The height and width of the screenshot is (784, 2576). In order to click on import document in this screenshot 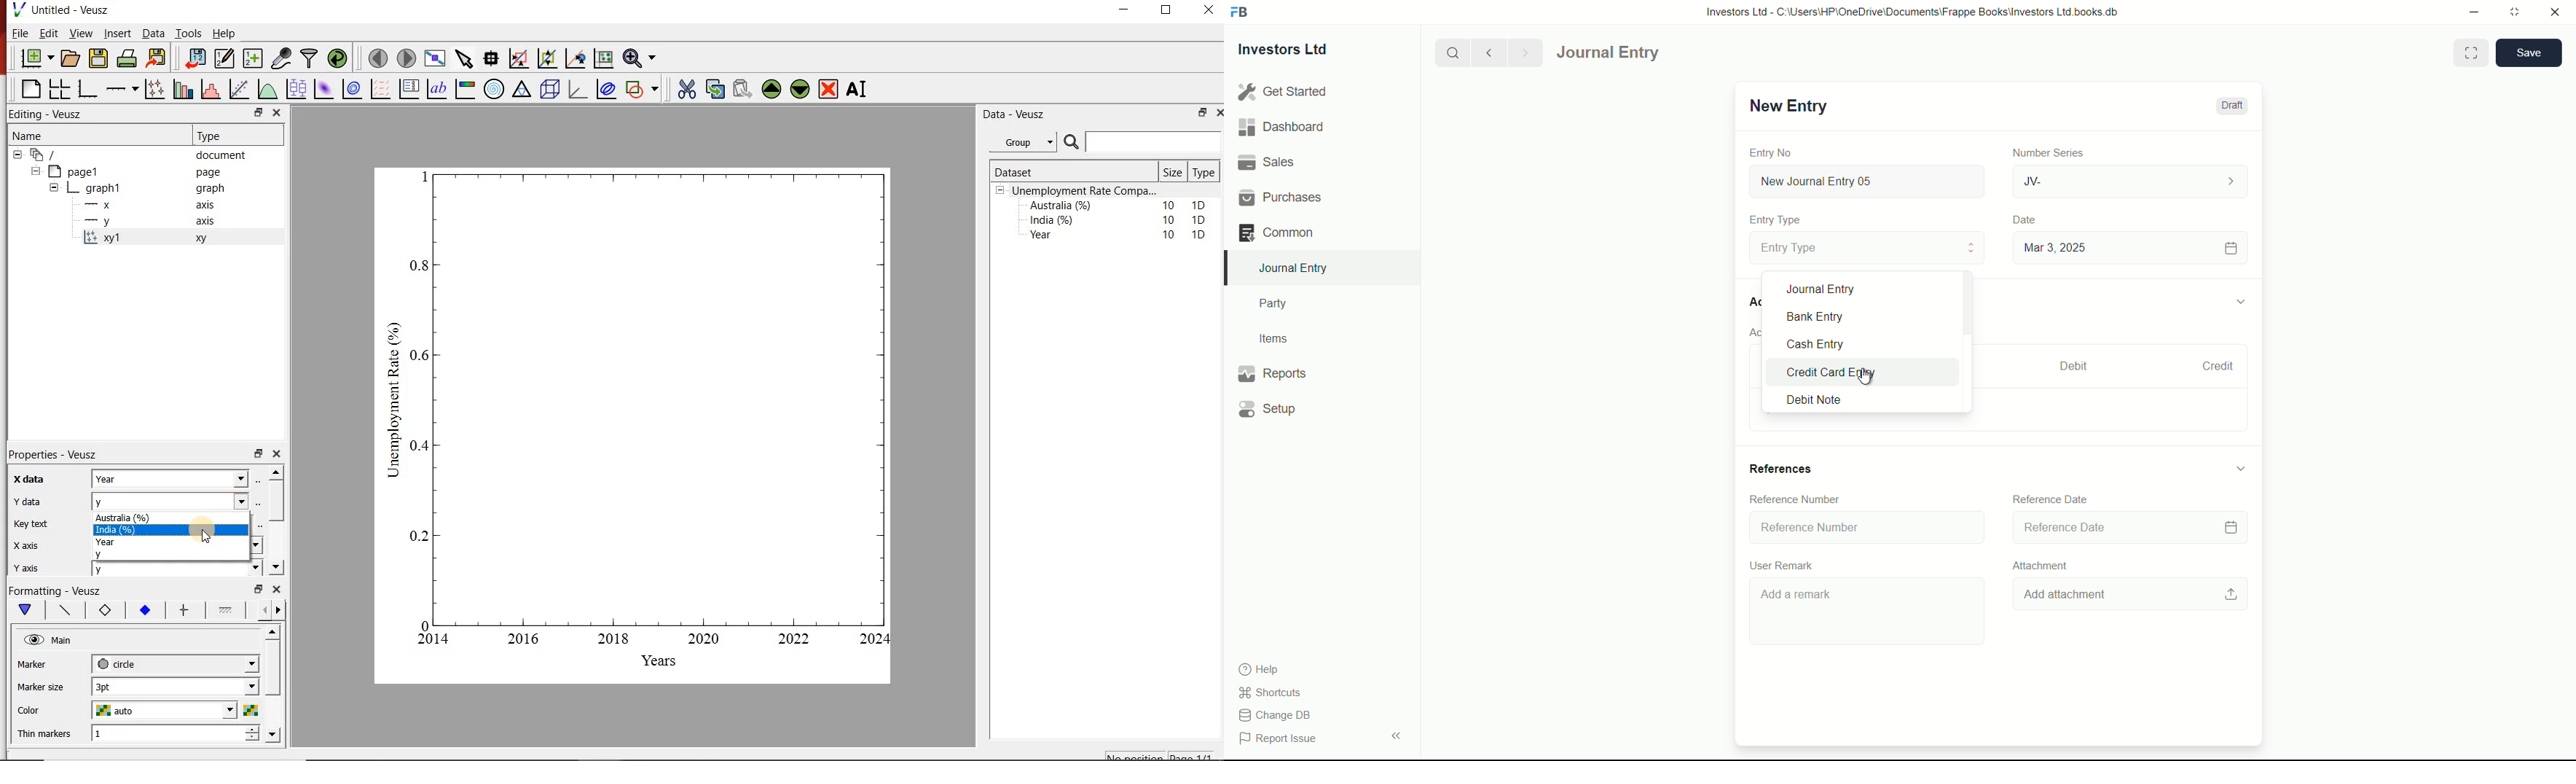, I will do `click(197, 57)`.